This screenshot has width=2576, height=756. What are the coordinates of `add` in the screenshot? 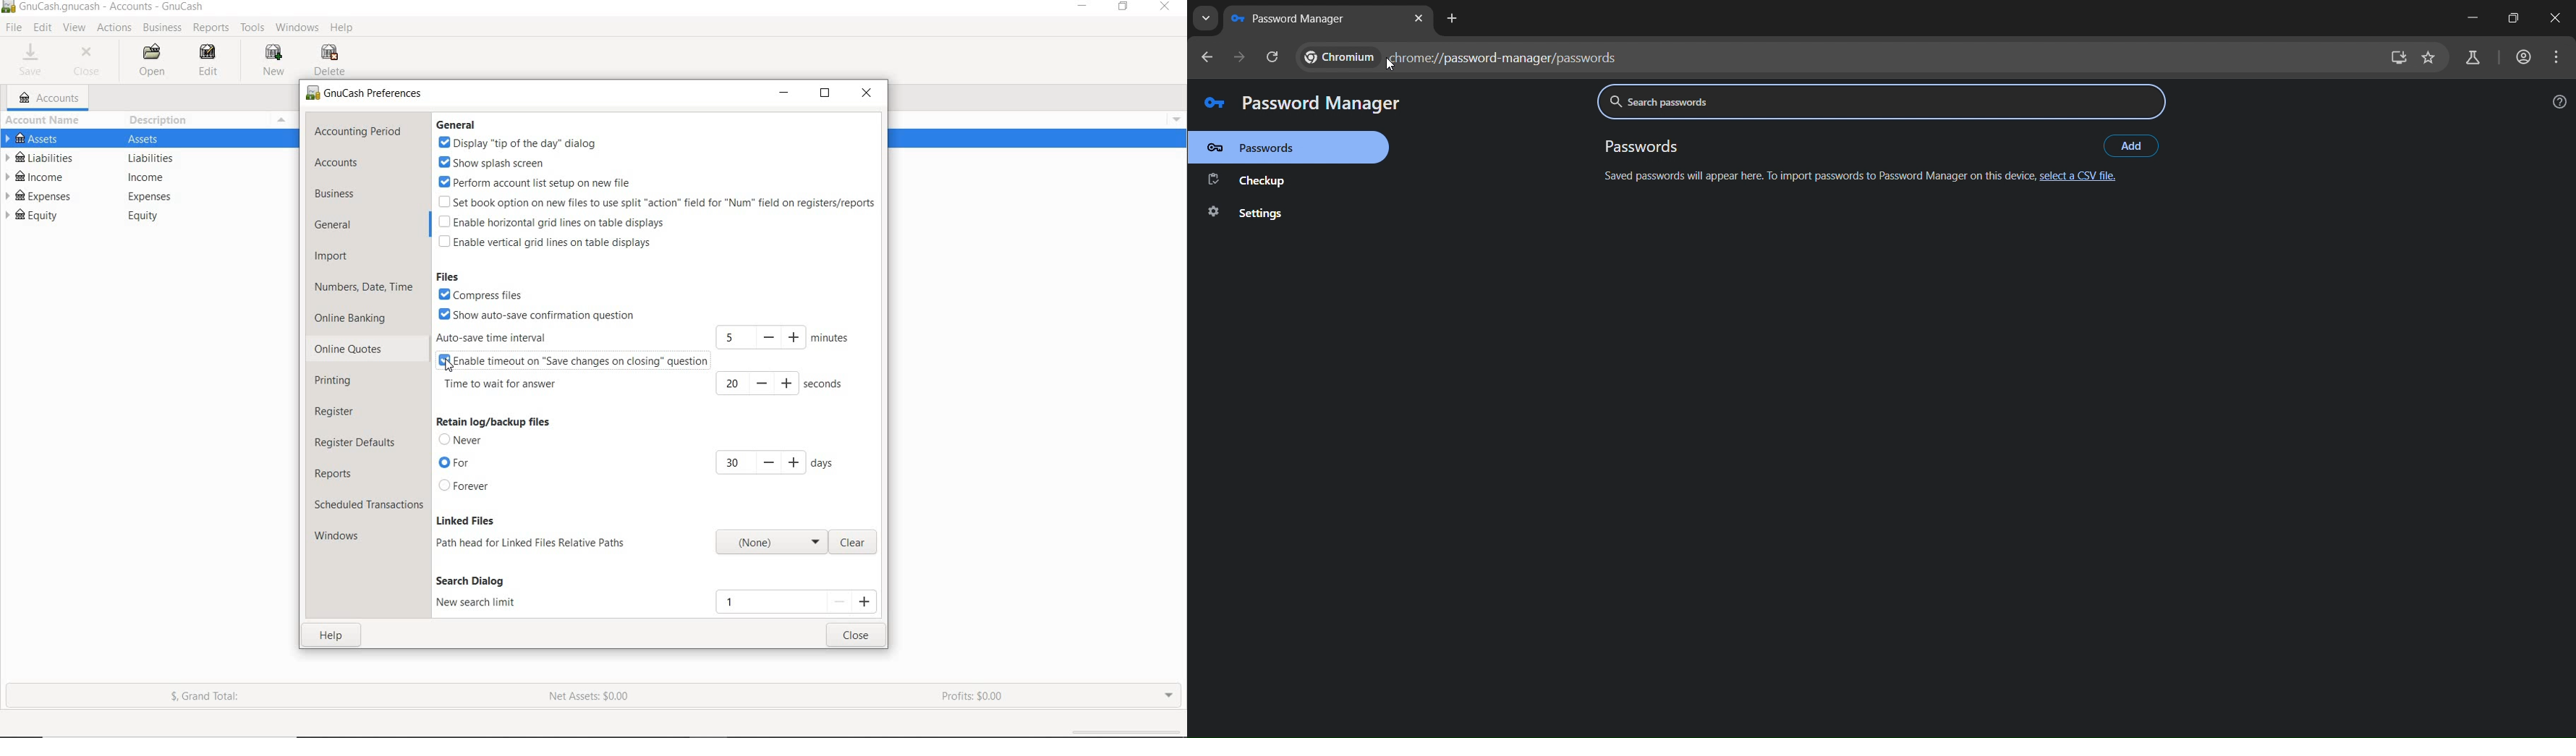 It's located at (2133, 145).